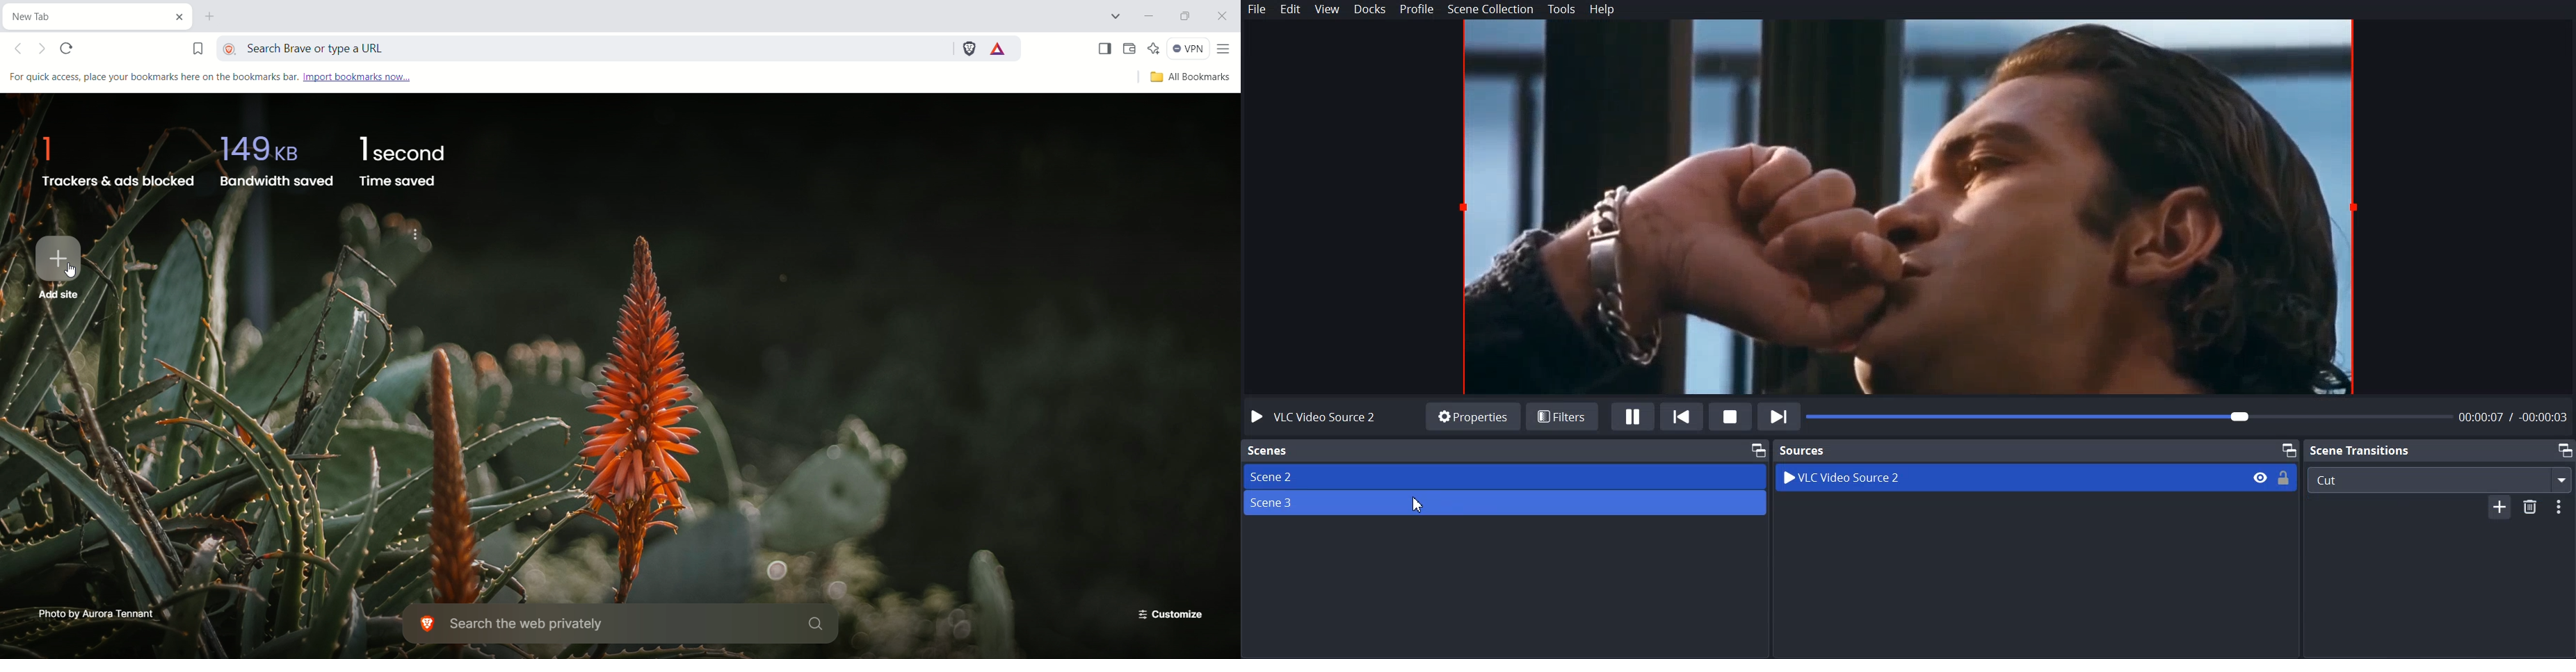 The image size is (2576, 672). Describe the element at coordinates (1602, 10) in the screenshot. I see `Help` at that location.